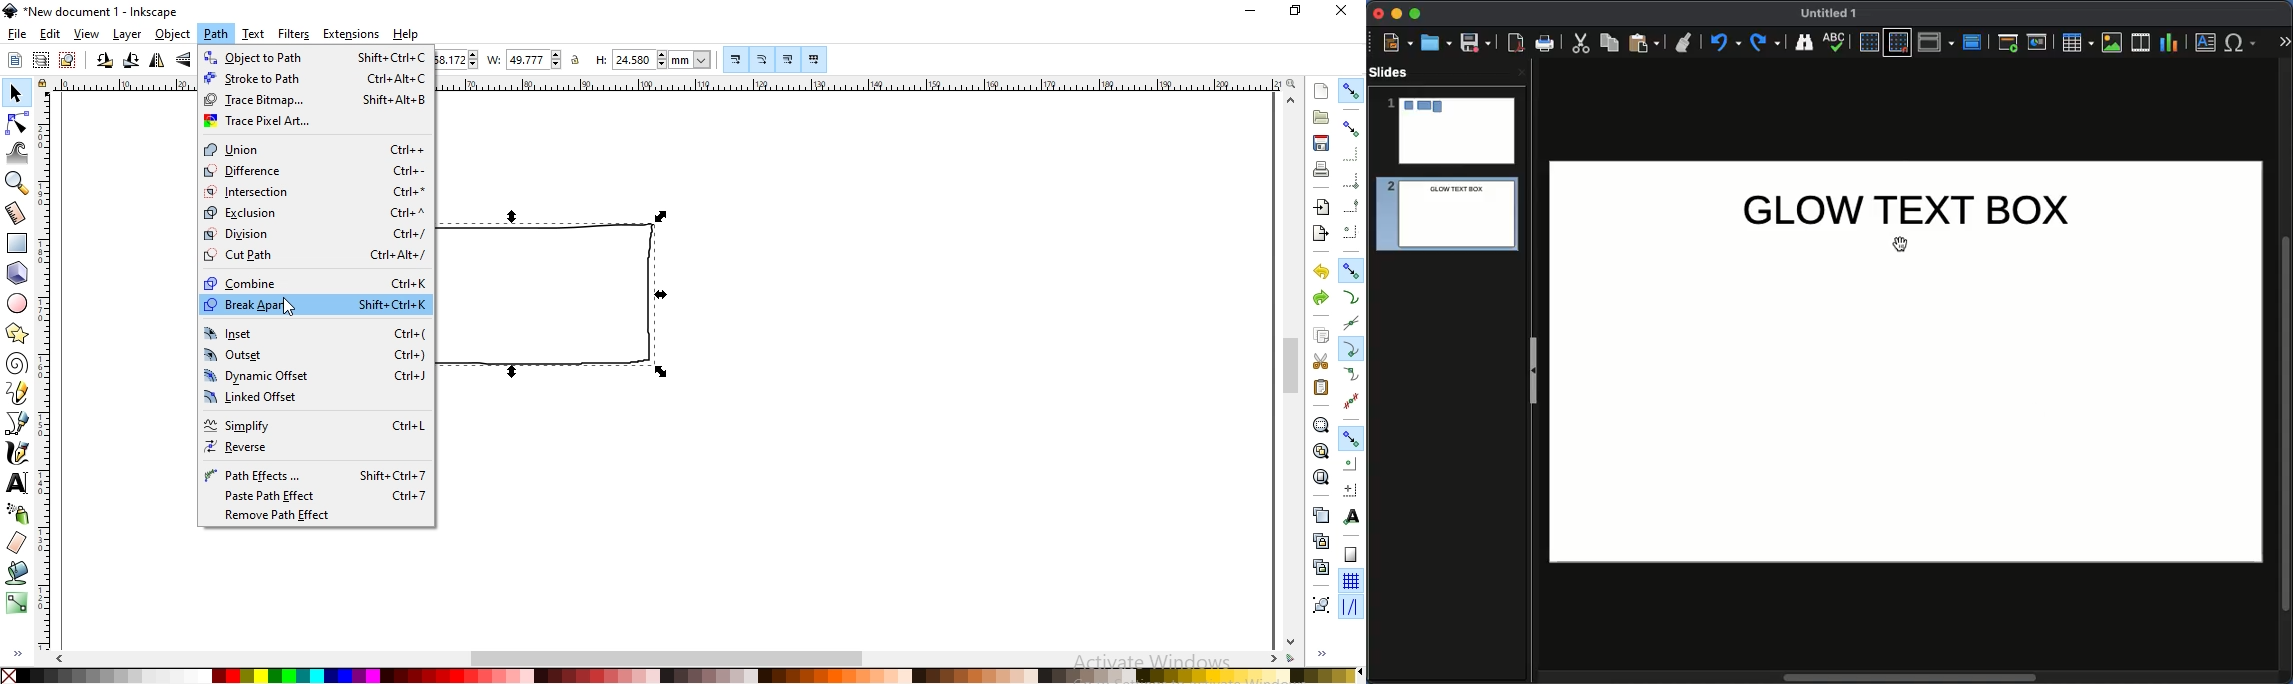  Describe the element at coordinates (19, 331) in the screenshot. I see `create stars and polygons` at that location.